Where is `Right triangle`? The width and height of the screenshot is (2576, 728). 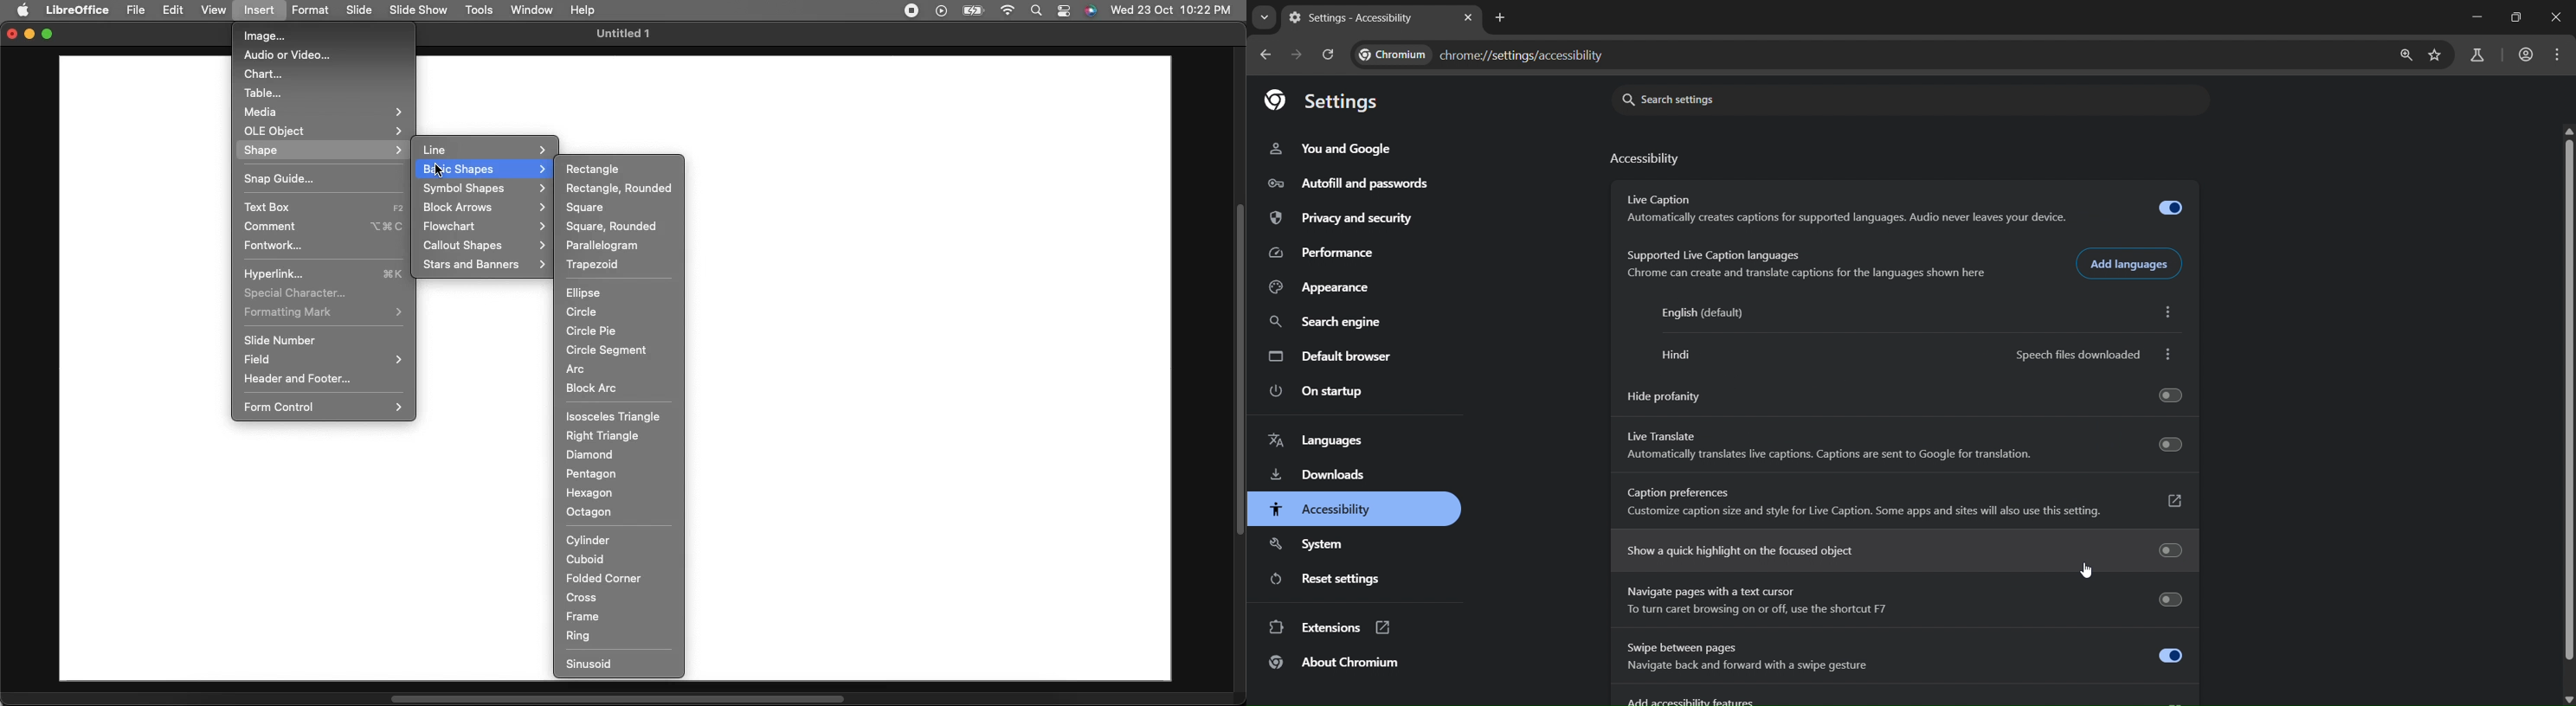
Right triangle is located at coordinates (604, 437).